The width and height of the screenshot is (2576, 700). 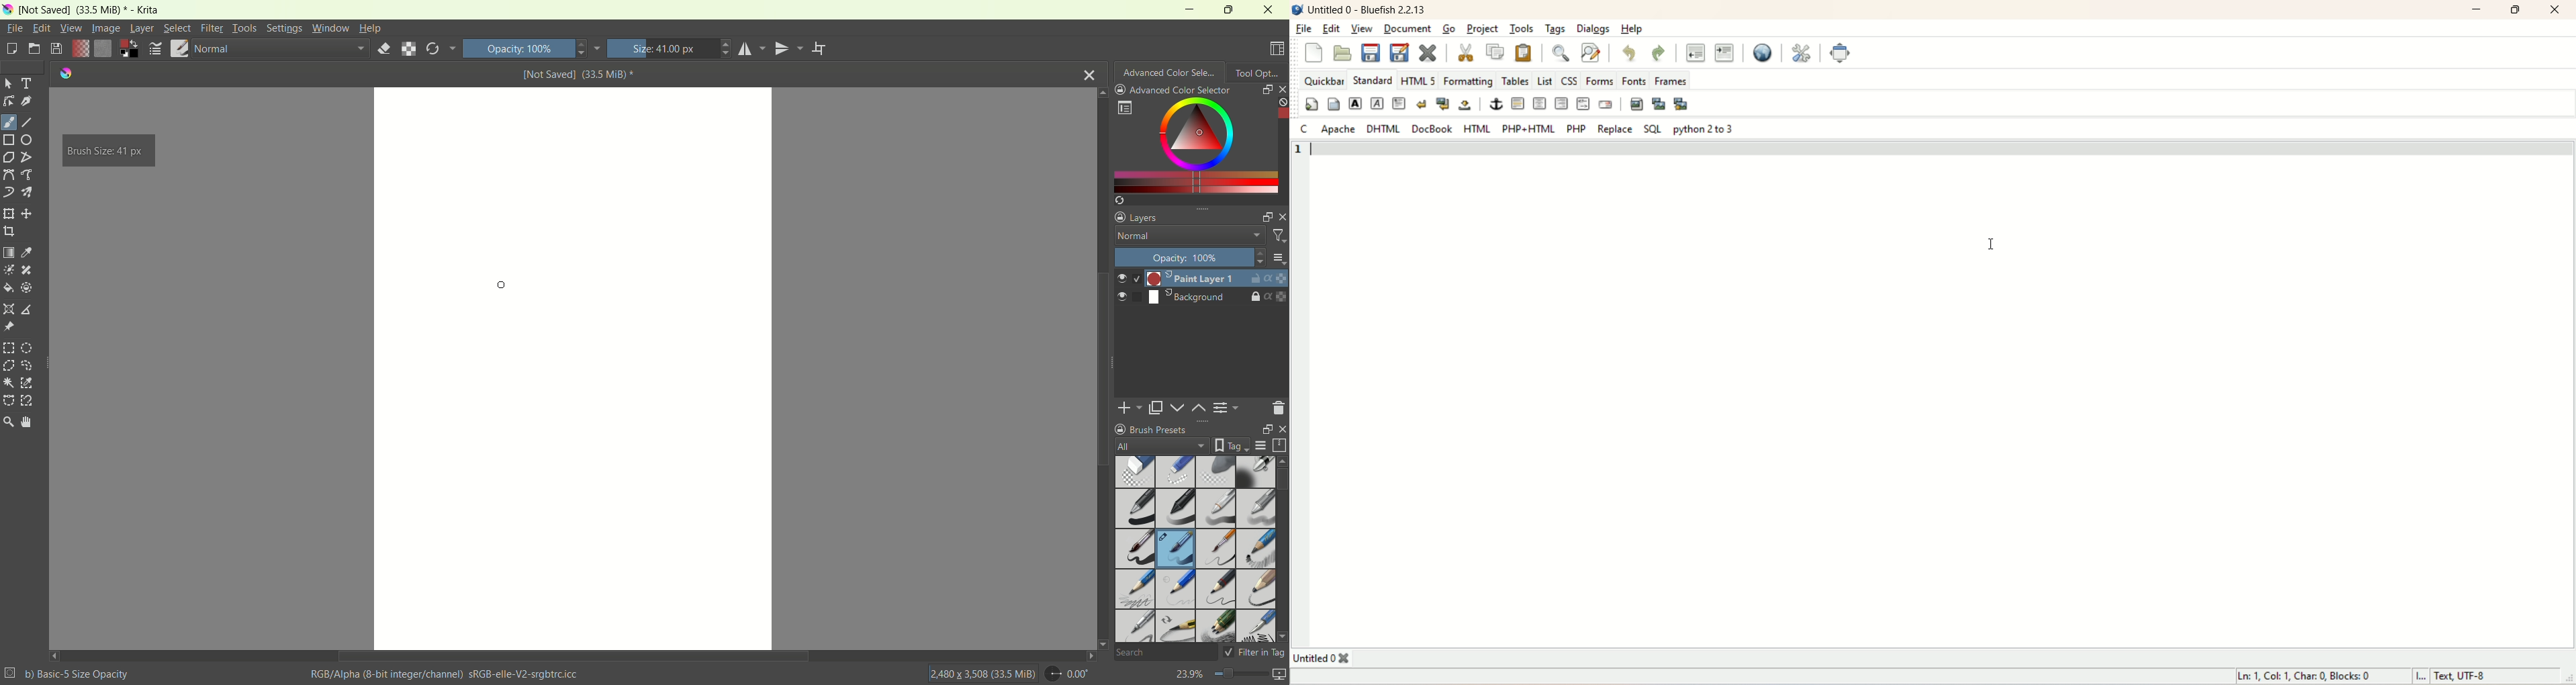 What do you see at coordinates (1177, 589) in the screenshot?
I see `pencil 1 hard` at bounding box center [1177, 589].